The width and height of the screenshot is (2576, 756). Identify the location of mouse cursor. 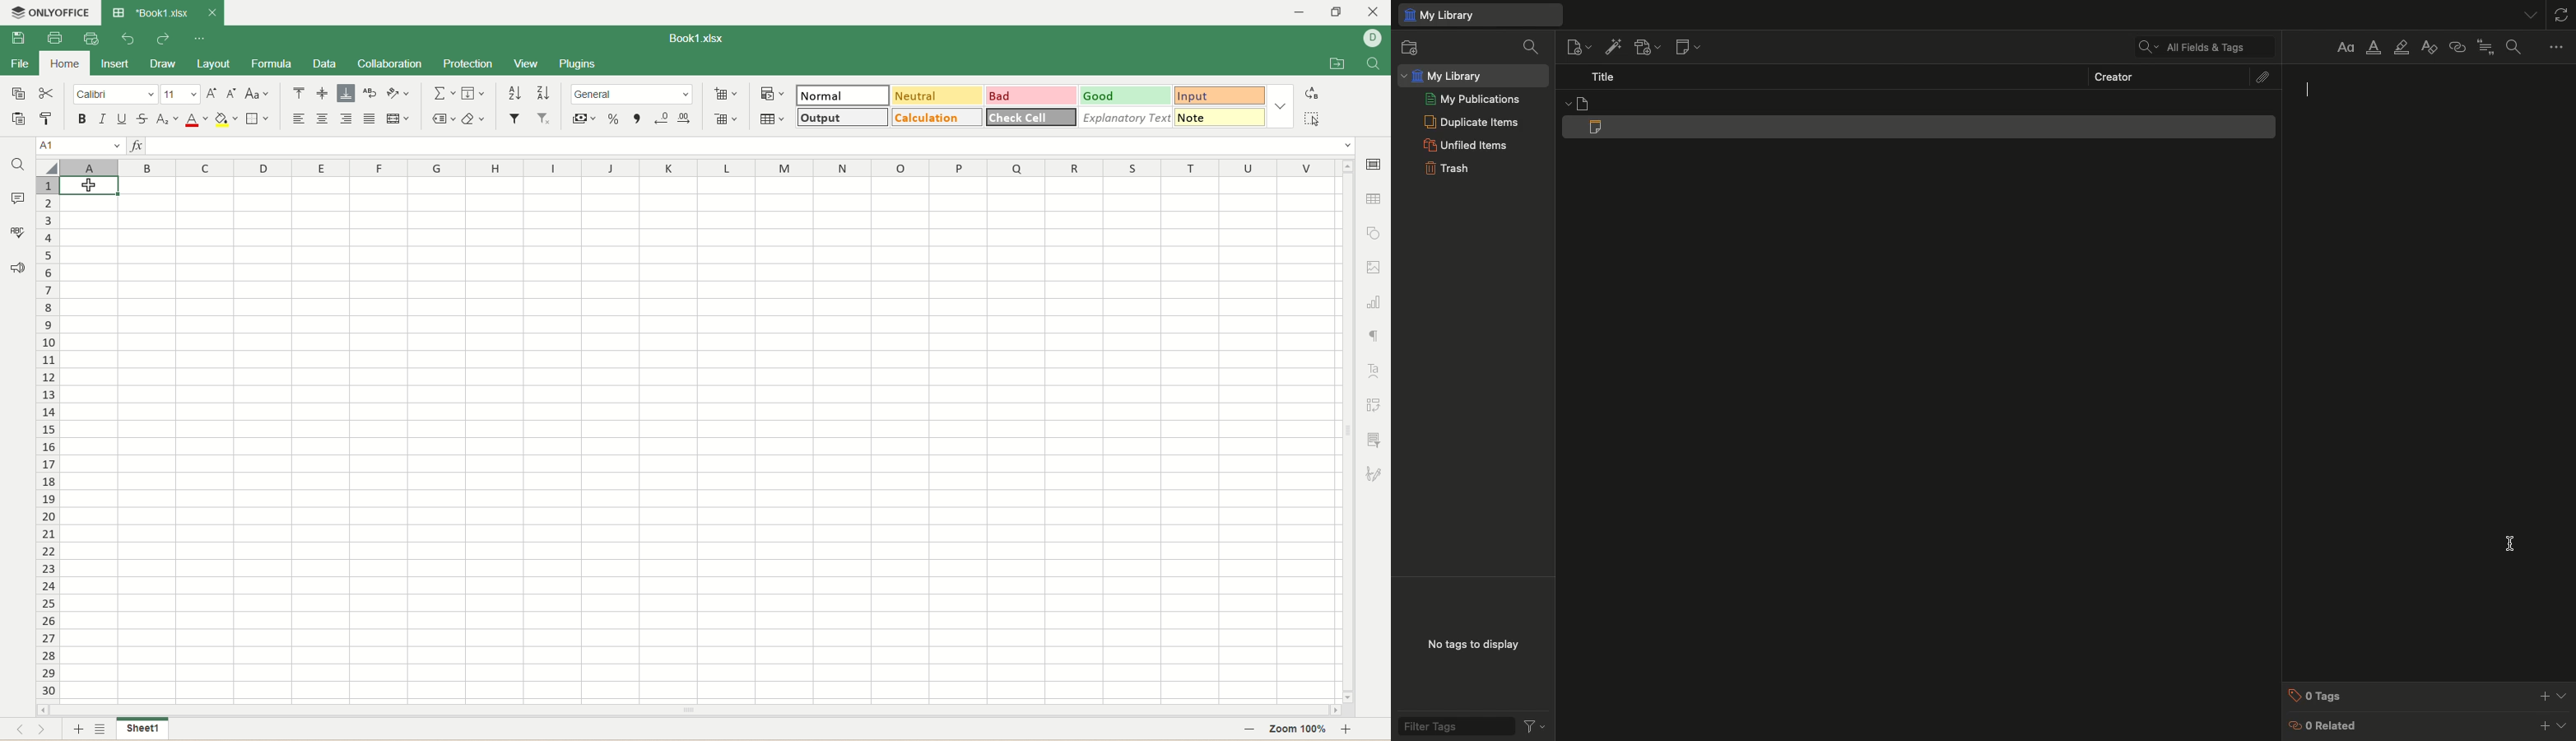
(2511, 545).